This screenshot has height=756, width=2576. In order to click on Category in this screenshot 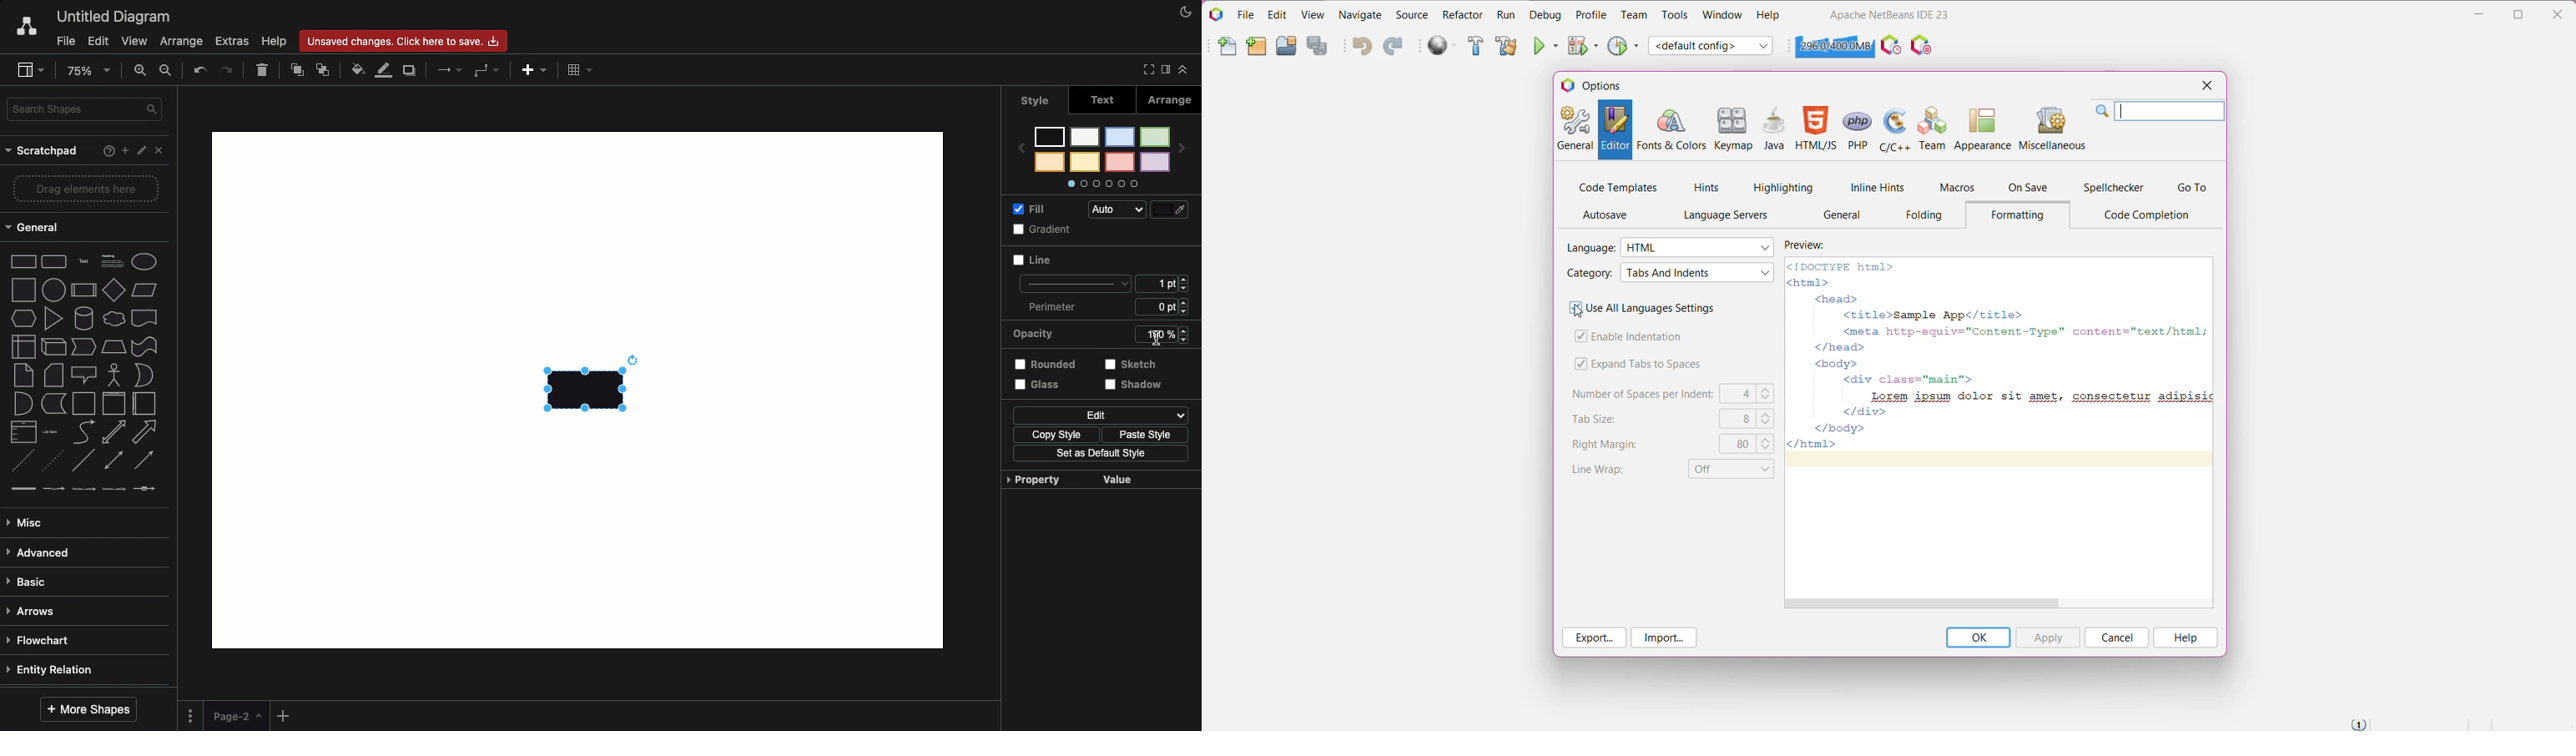, I will do `click(1592, 274)`.